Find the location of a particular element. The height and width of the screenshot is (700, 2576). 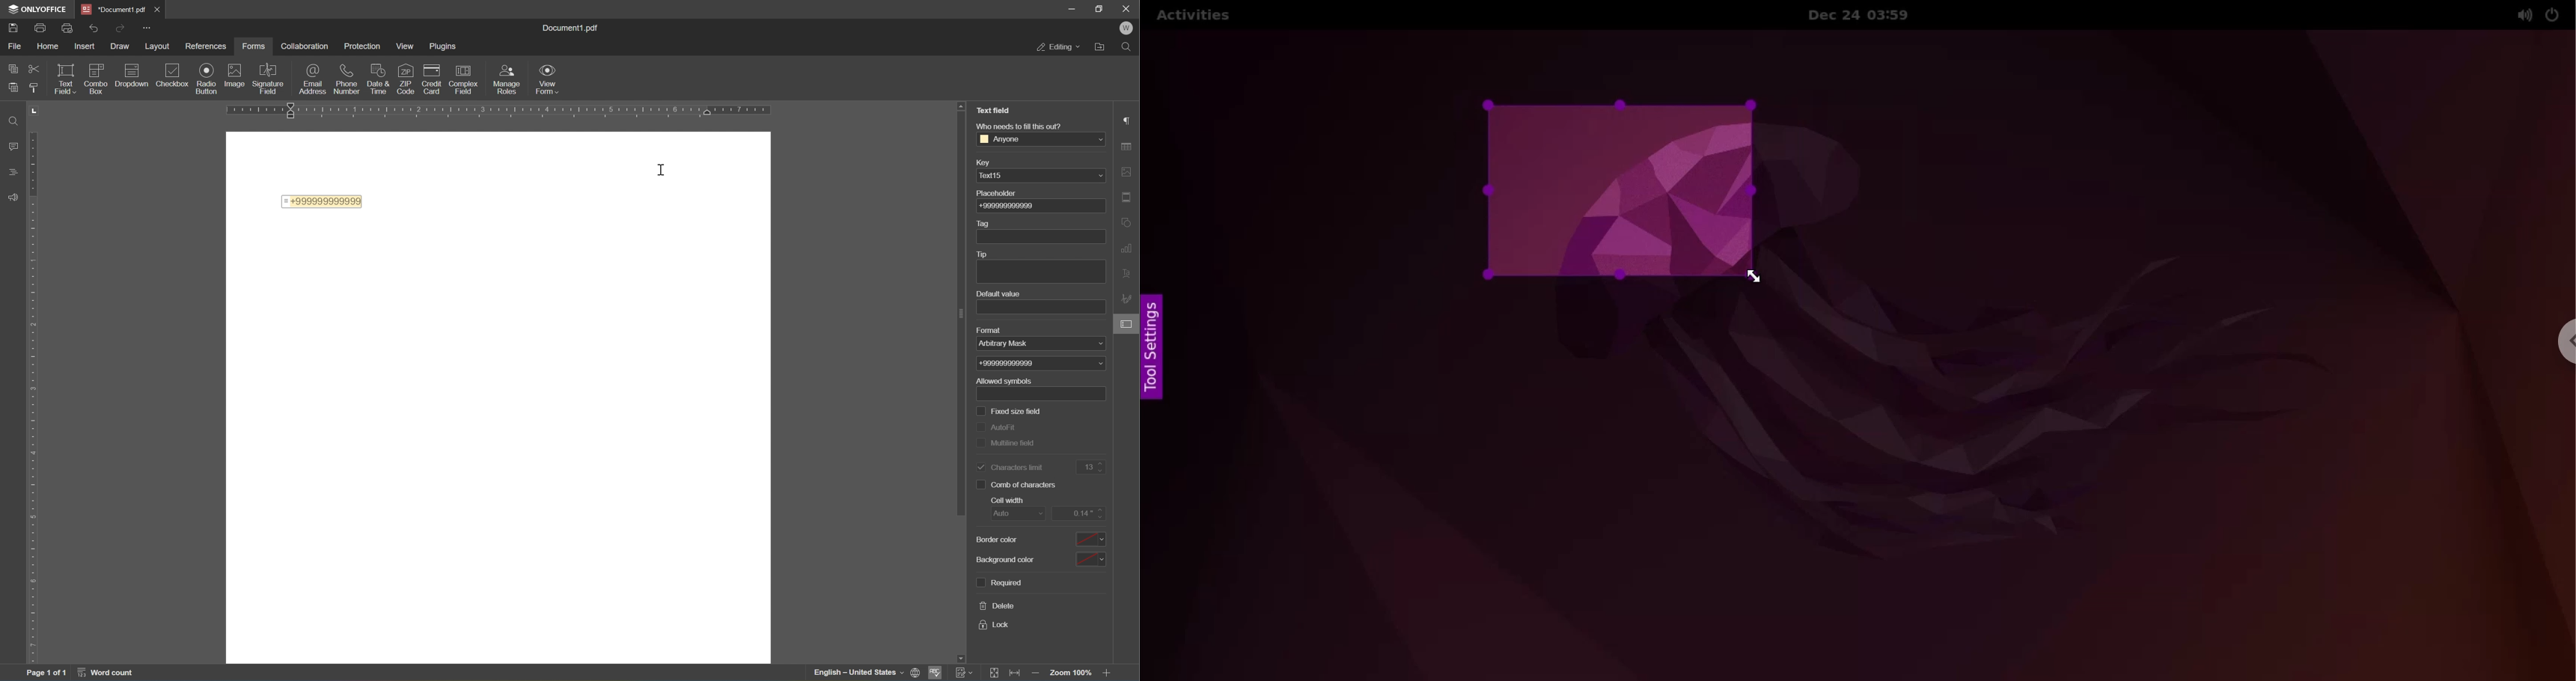

border color is located at coordinates (1038, 539).